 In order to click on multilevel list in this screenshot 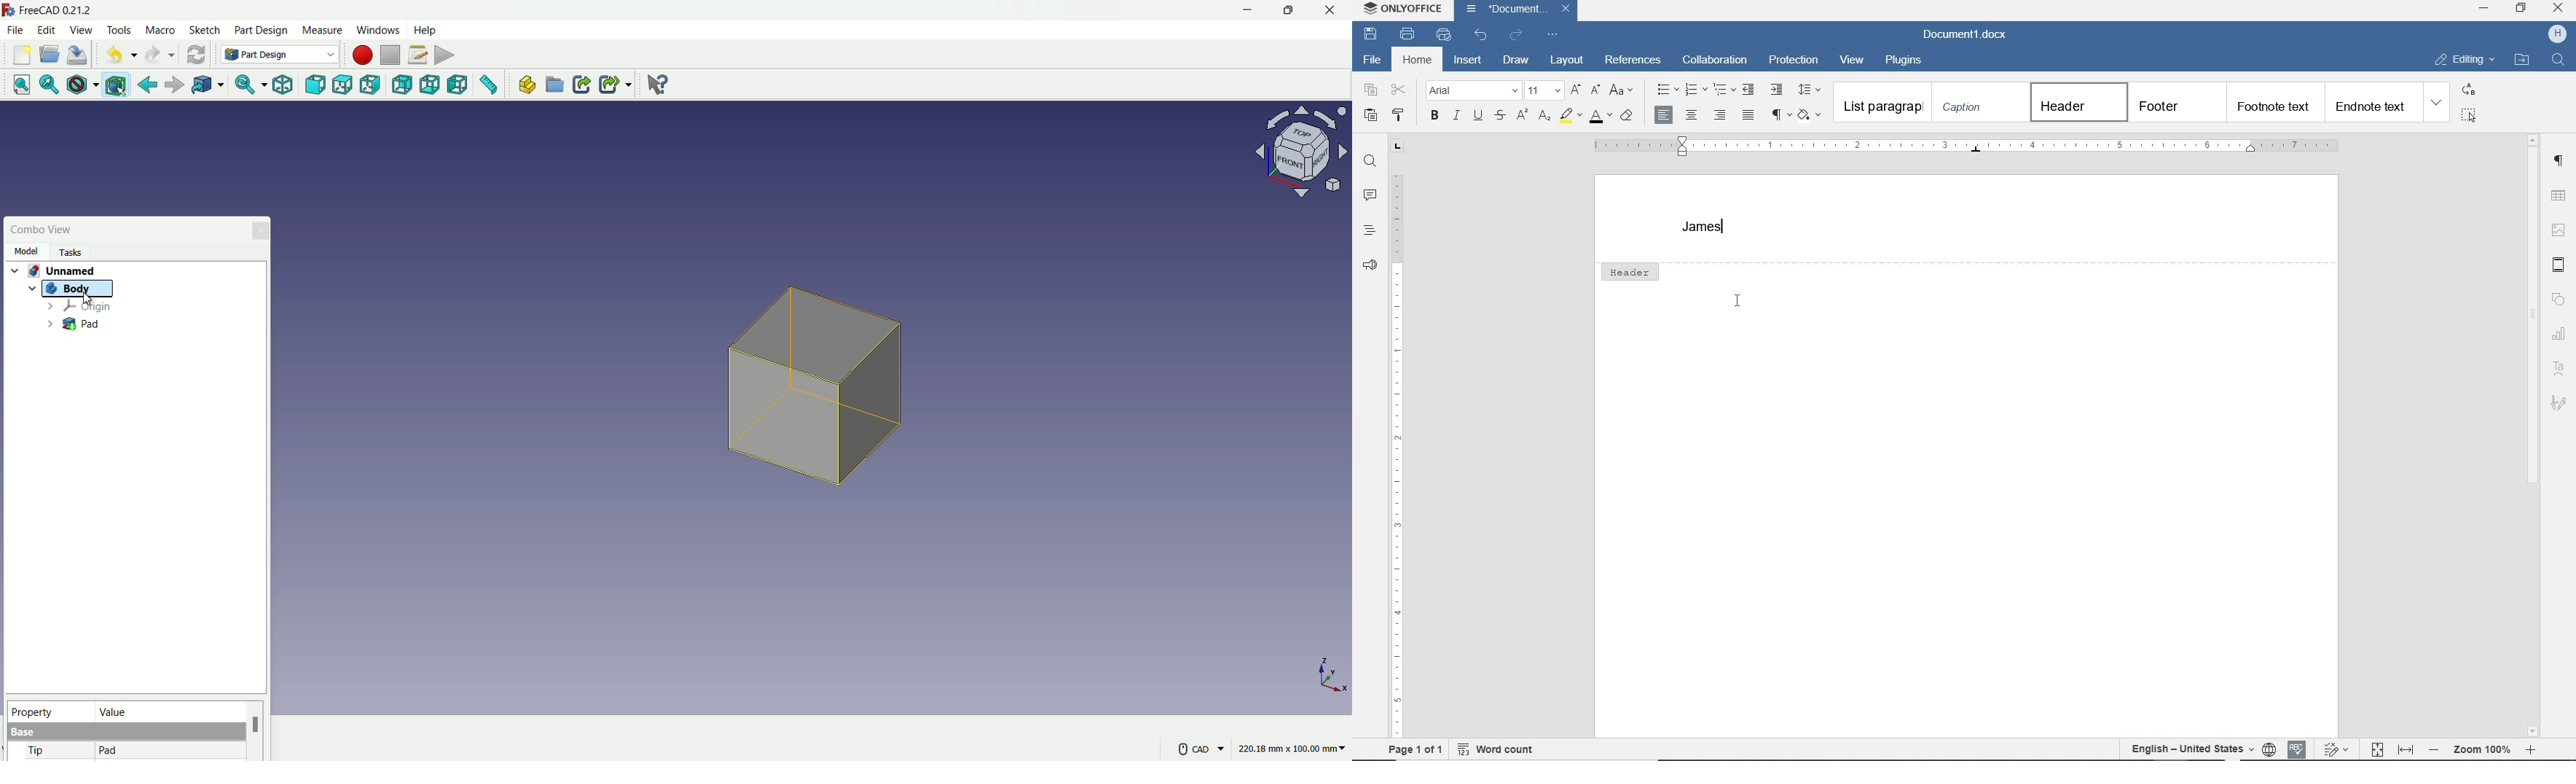, I will do `click(1724, 90)`.